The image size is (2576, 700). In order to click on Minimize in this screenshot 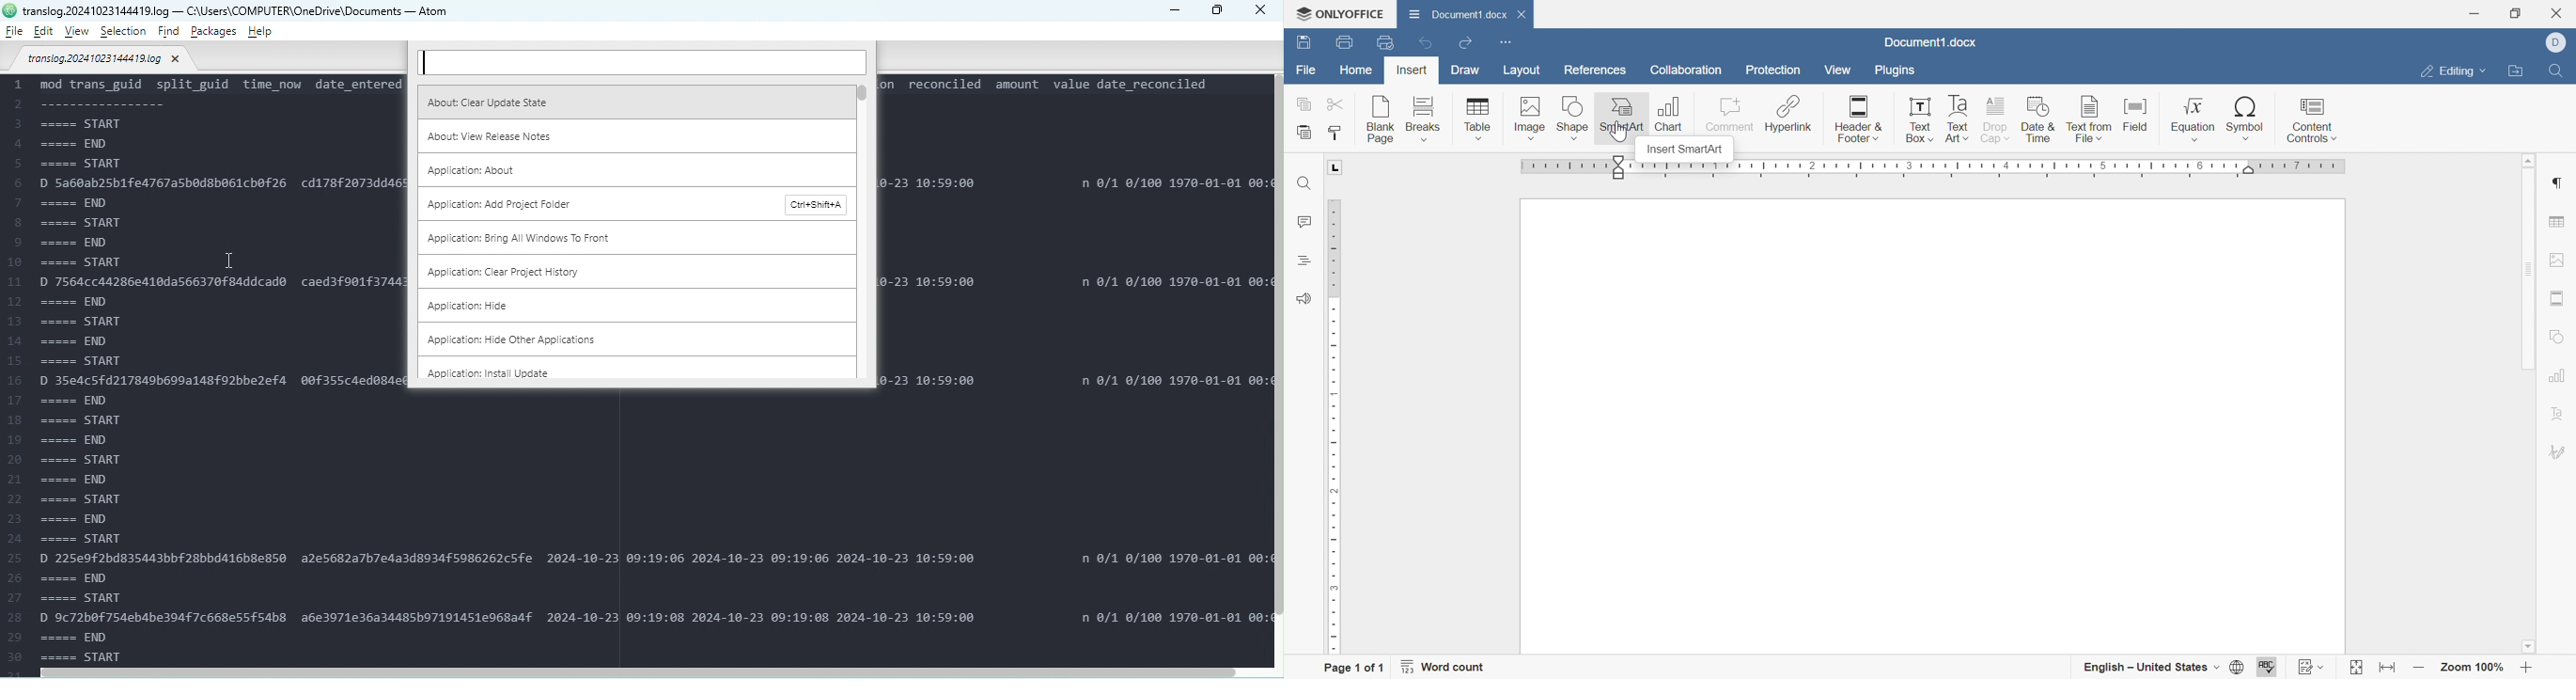, I will do `click(2475, 14)`.